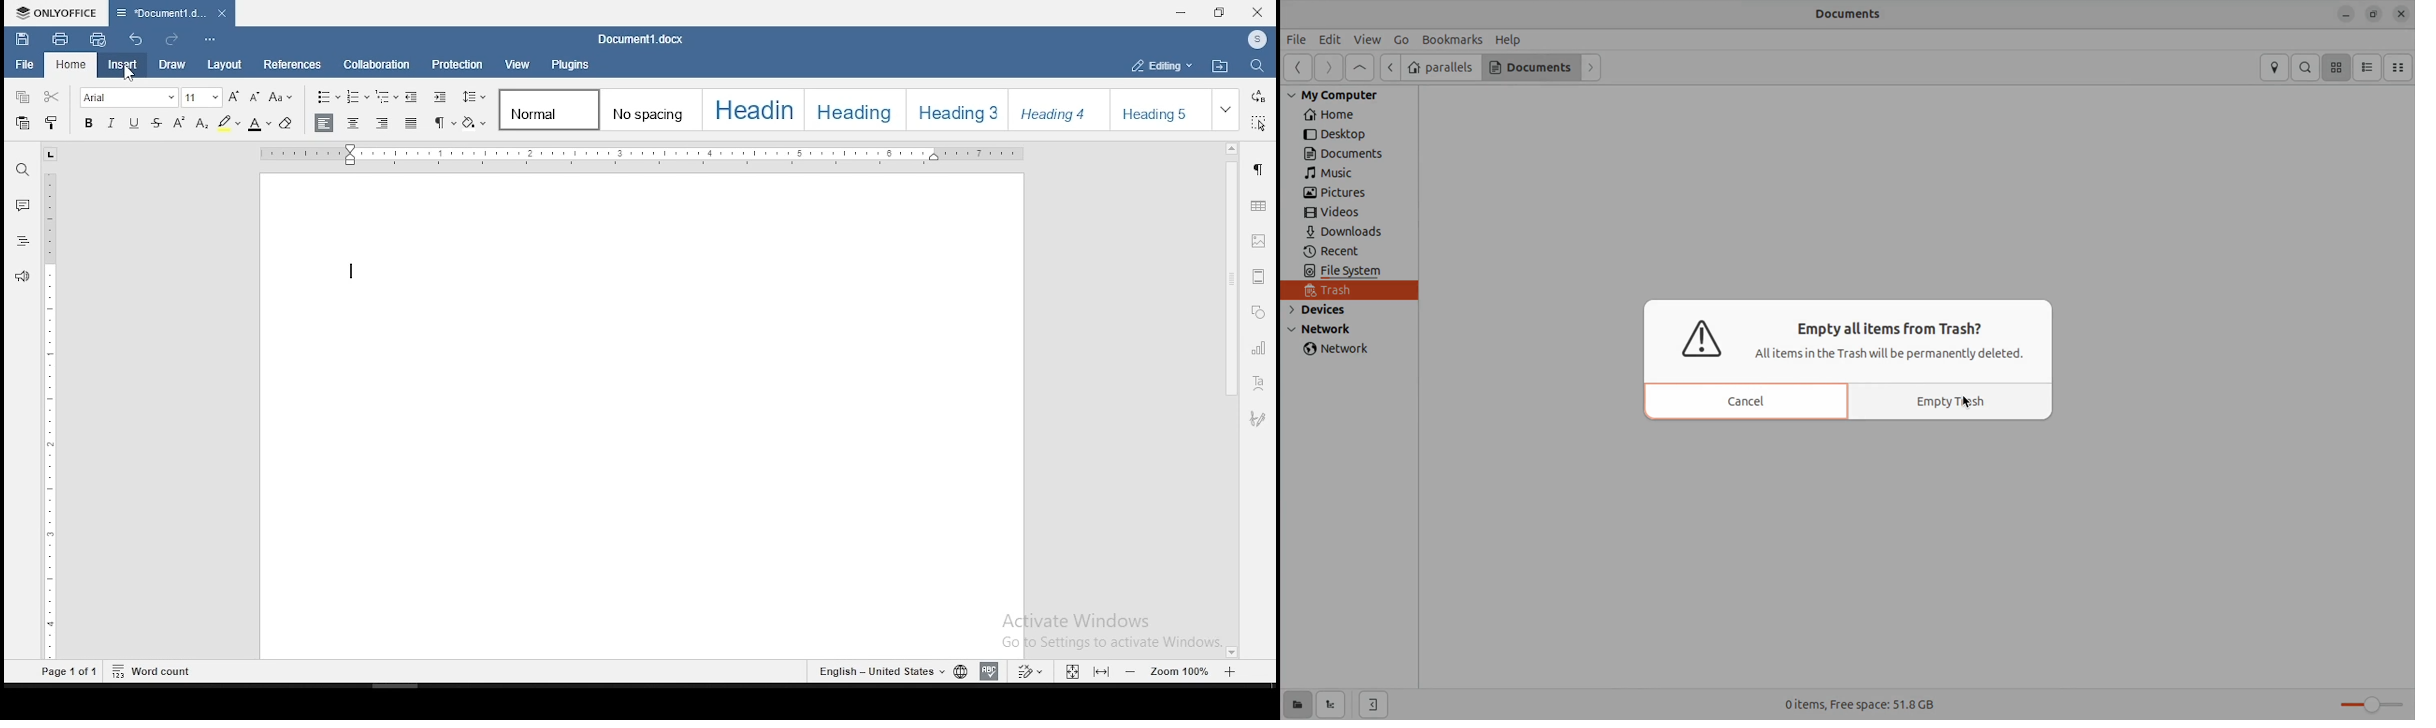 The height and width of the screenshot is (728, 2436). What do you see at coordinates (210, 41) in the screenshot?
I see `customize quick toolbars` at bounding box center [210, 41].